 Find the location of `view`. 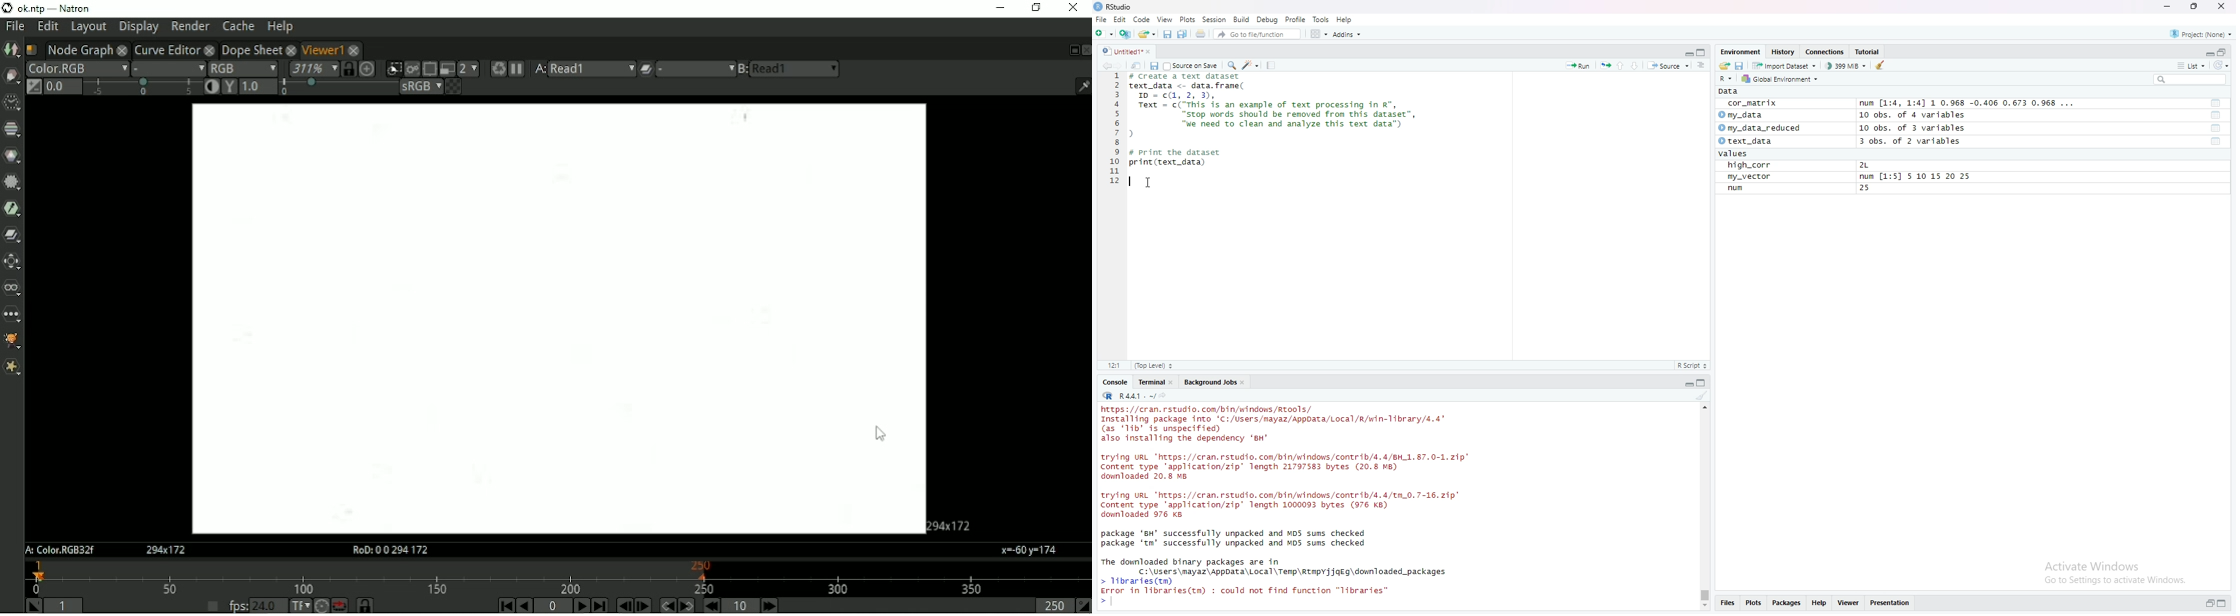

view is located at coordinates (1165, 20).